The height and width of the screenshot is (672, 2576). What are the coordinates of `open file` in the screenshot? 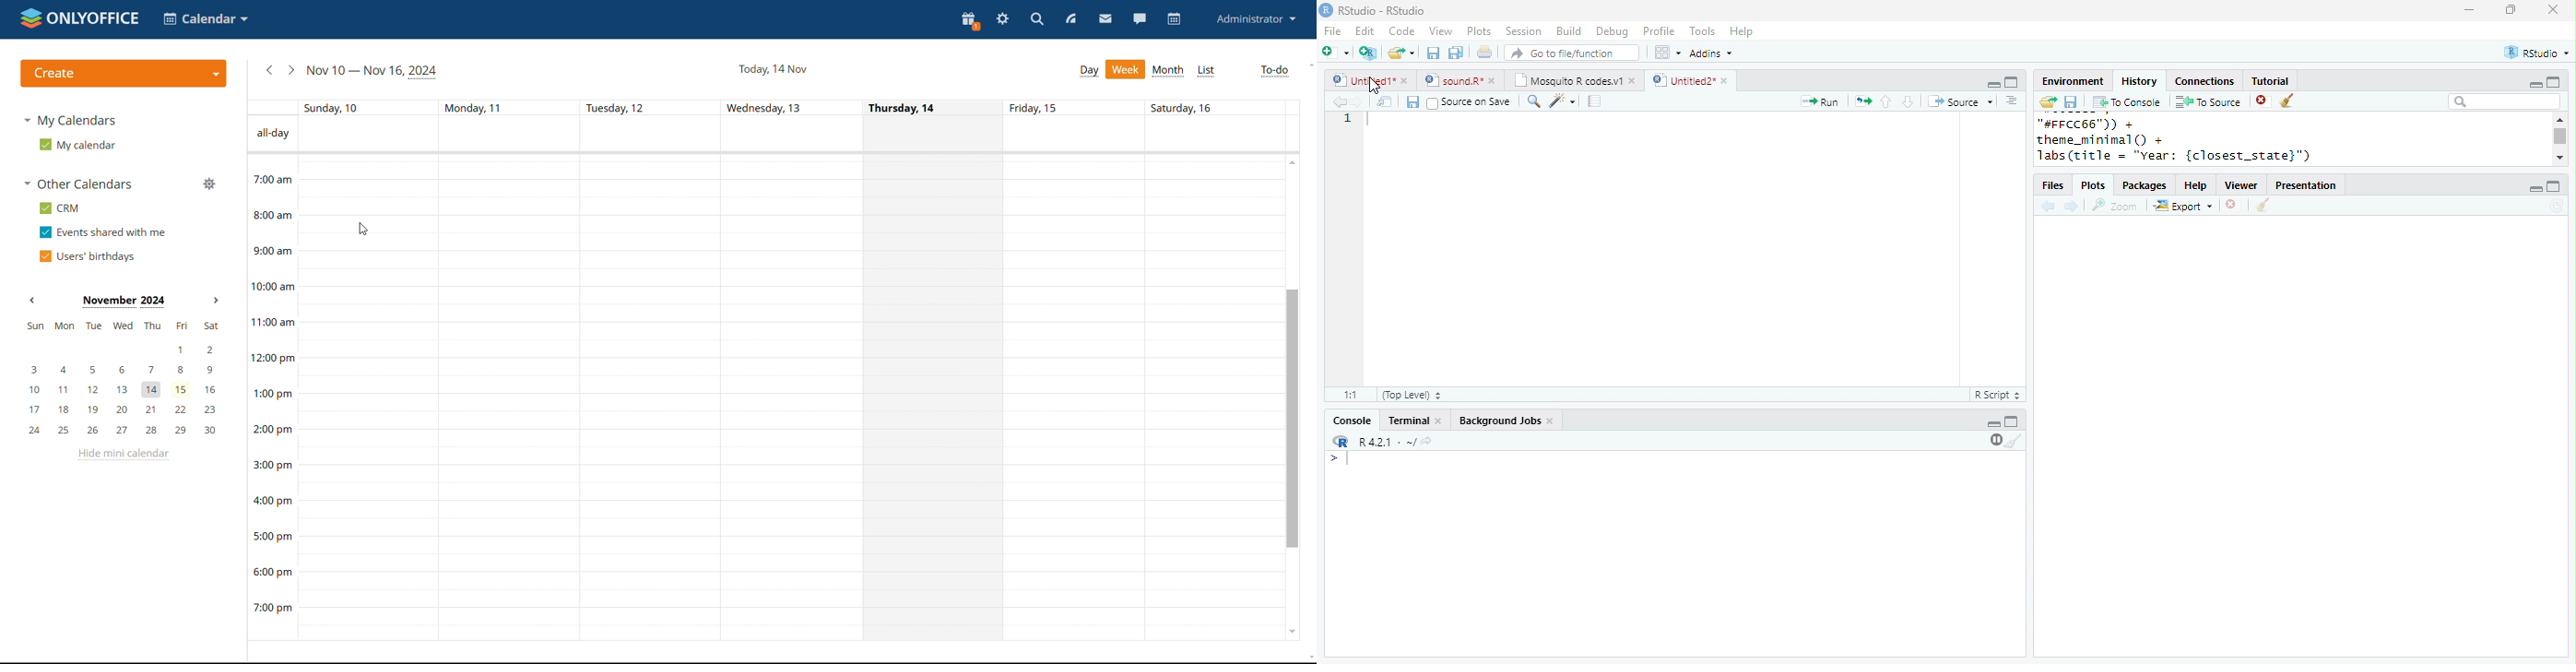 It's located at (1401, 53).